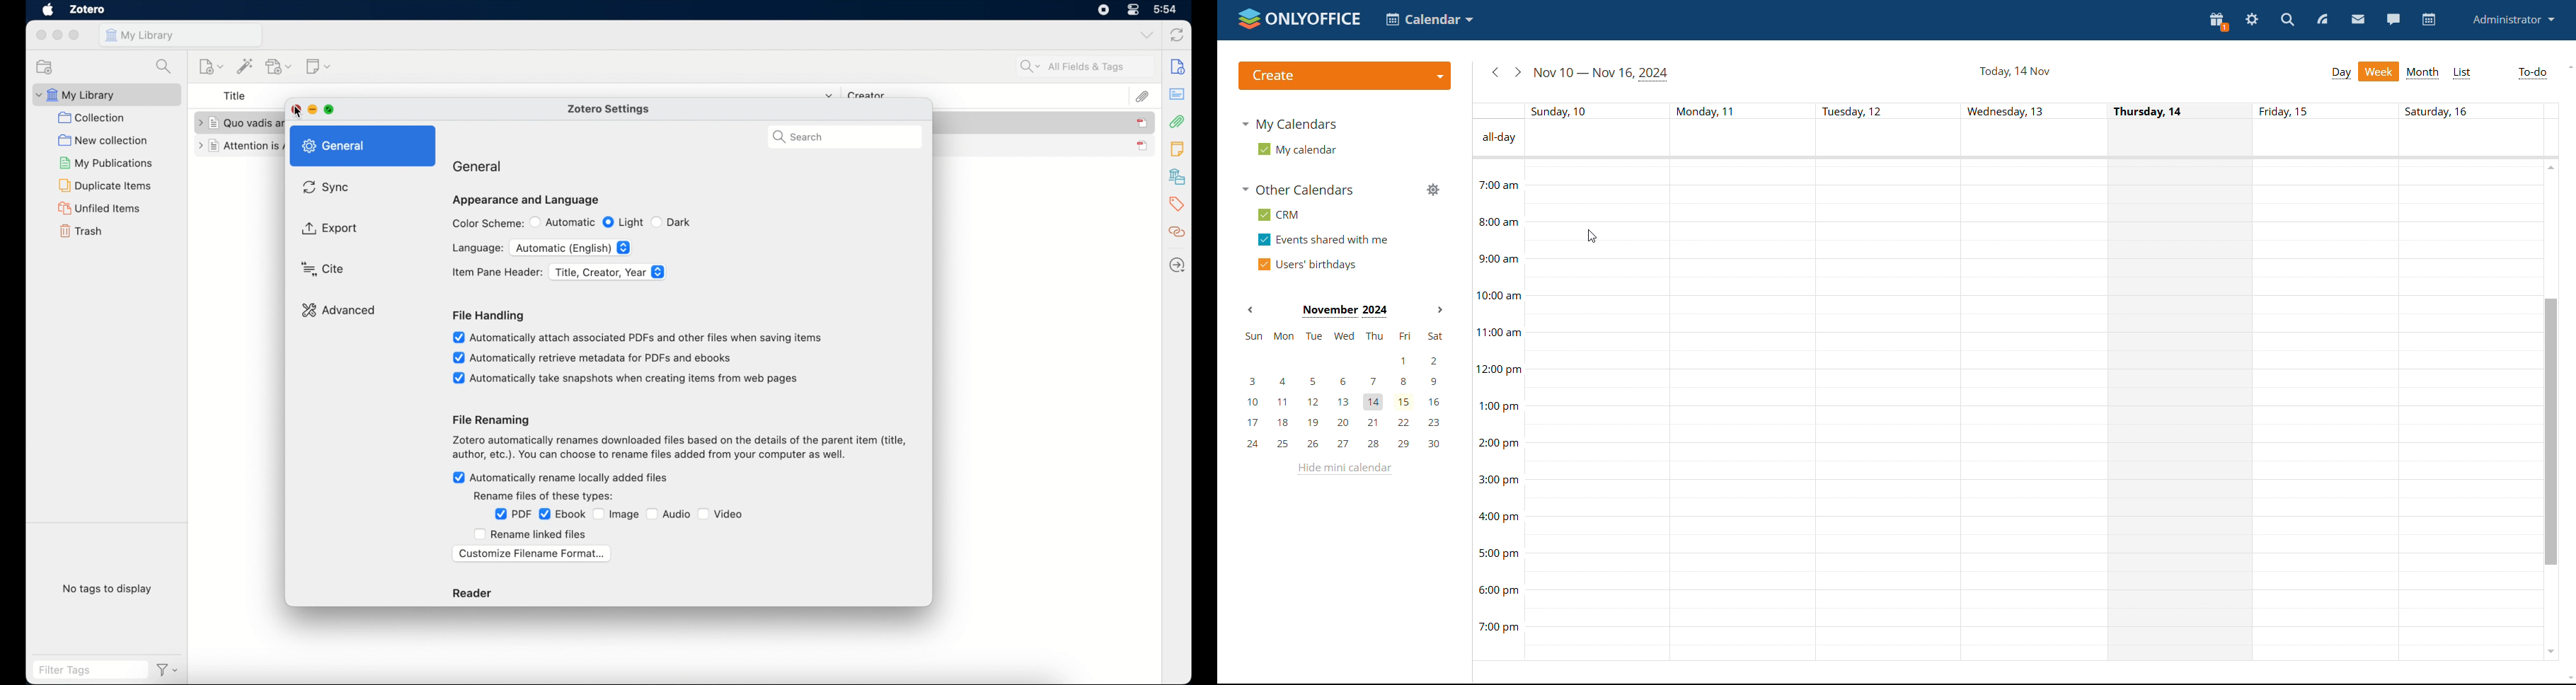  Describe the element at coordinates (2534, 72) in the screenshot. I see `to-do` at that location.